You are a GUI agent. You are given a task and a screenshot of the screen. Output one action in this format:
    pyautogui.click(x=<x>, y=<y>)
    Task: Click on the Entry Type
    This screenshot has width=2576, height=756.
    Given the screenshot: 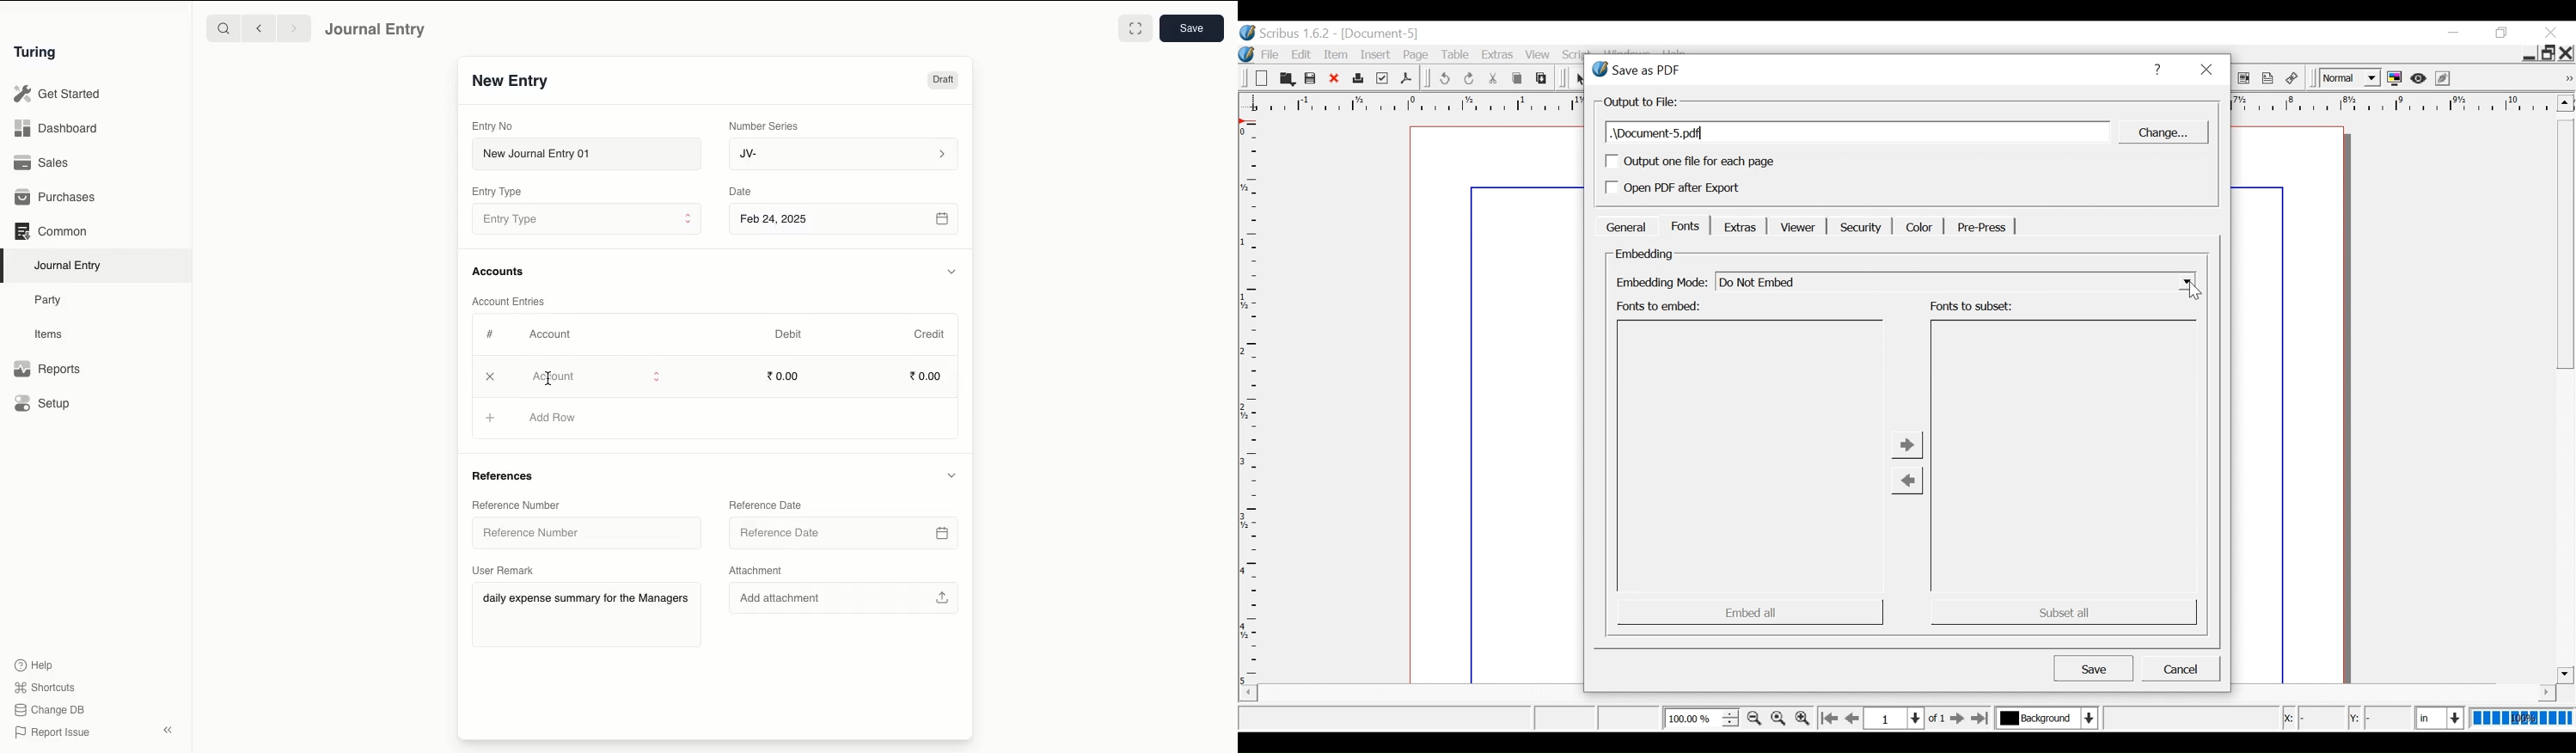 What is the action you would take?
    pyautogui.click(x=497, y=192)
    